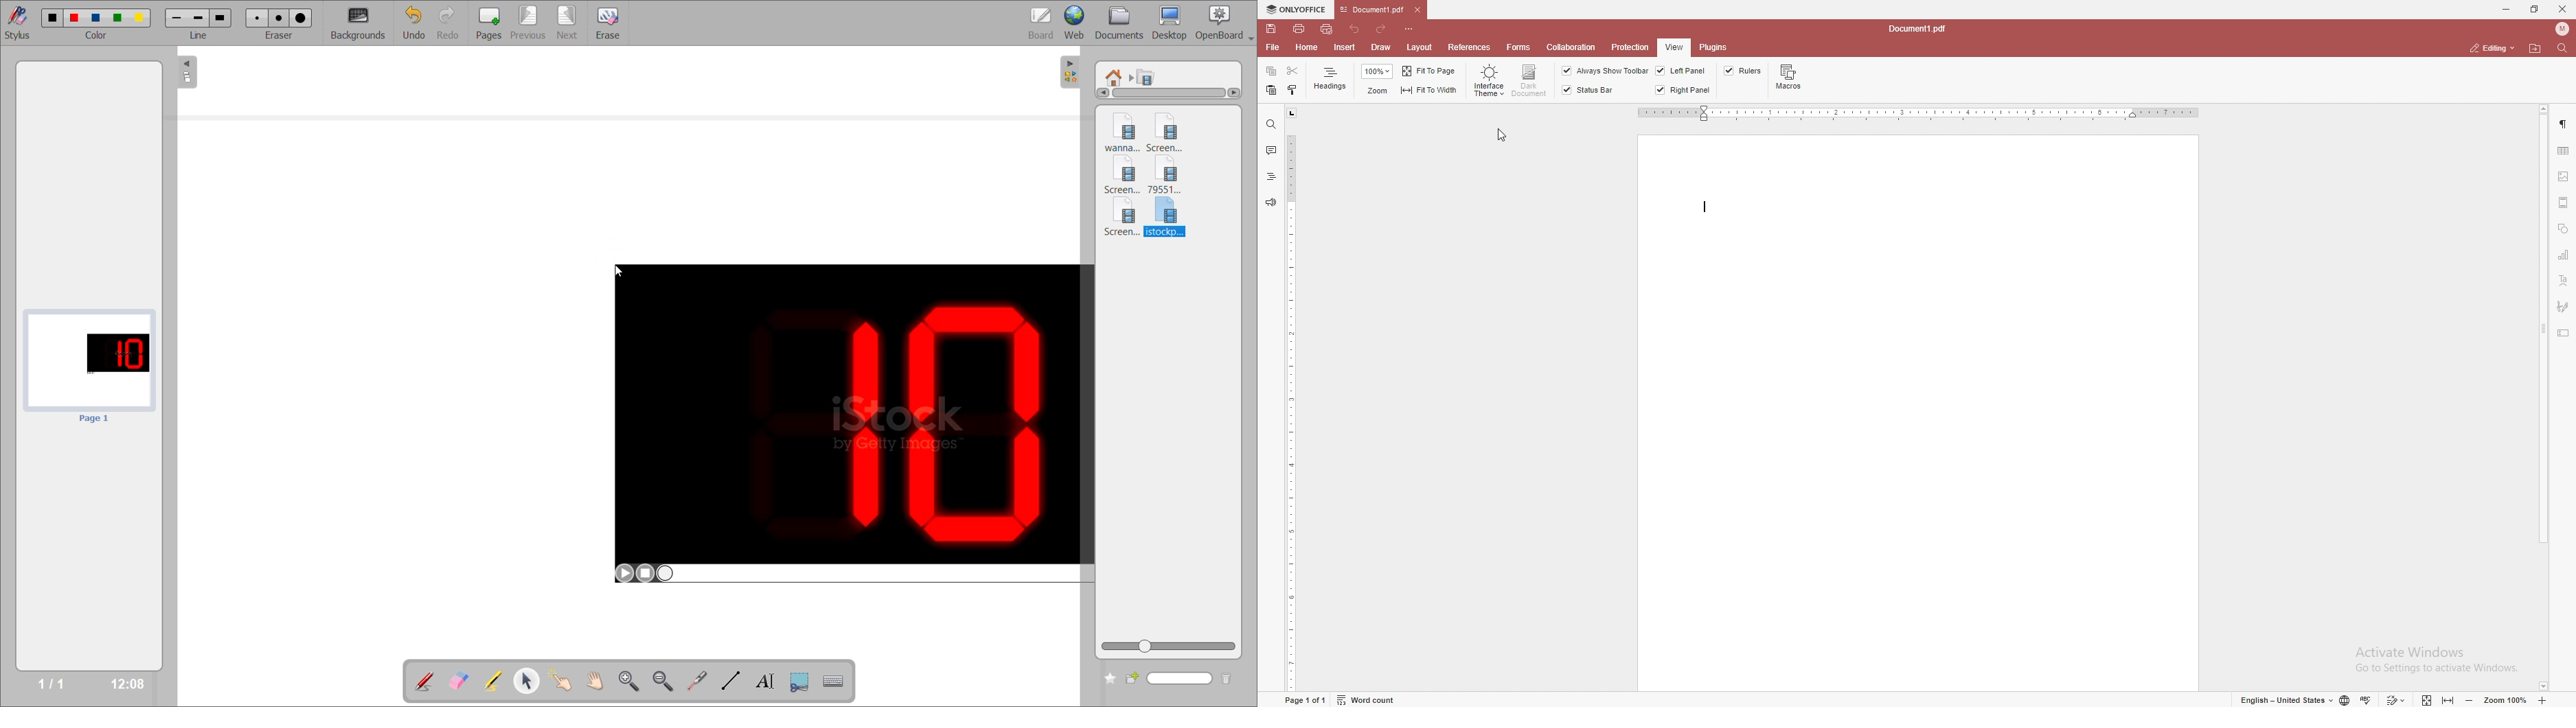  What do you see at coordinates (1271, 29) in the screenshot?
I see `save` at bounding box center [1271, 29].